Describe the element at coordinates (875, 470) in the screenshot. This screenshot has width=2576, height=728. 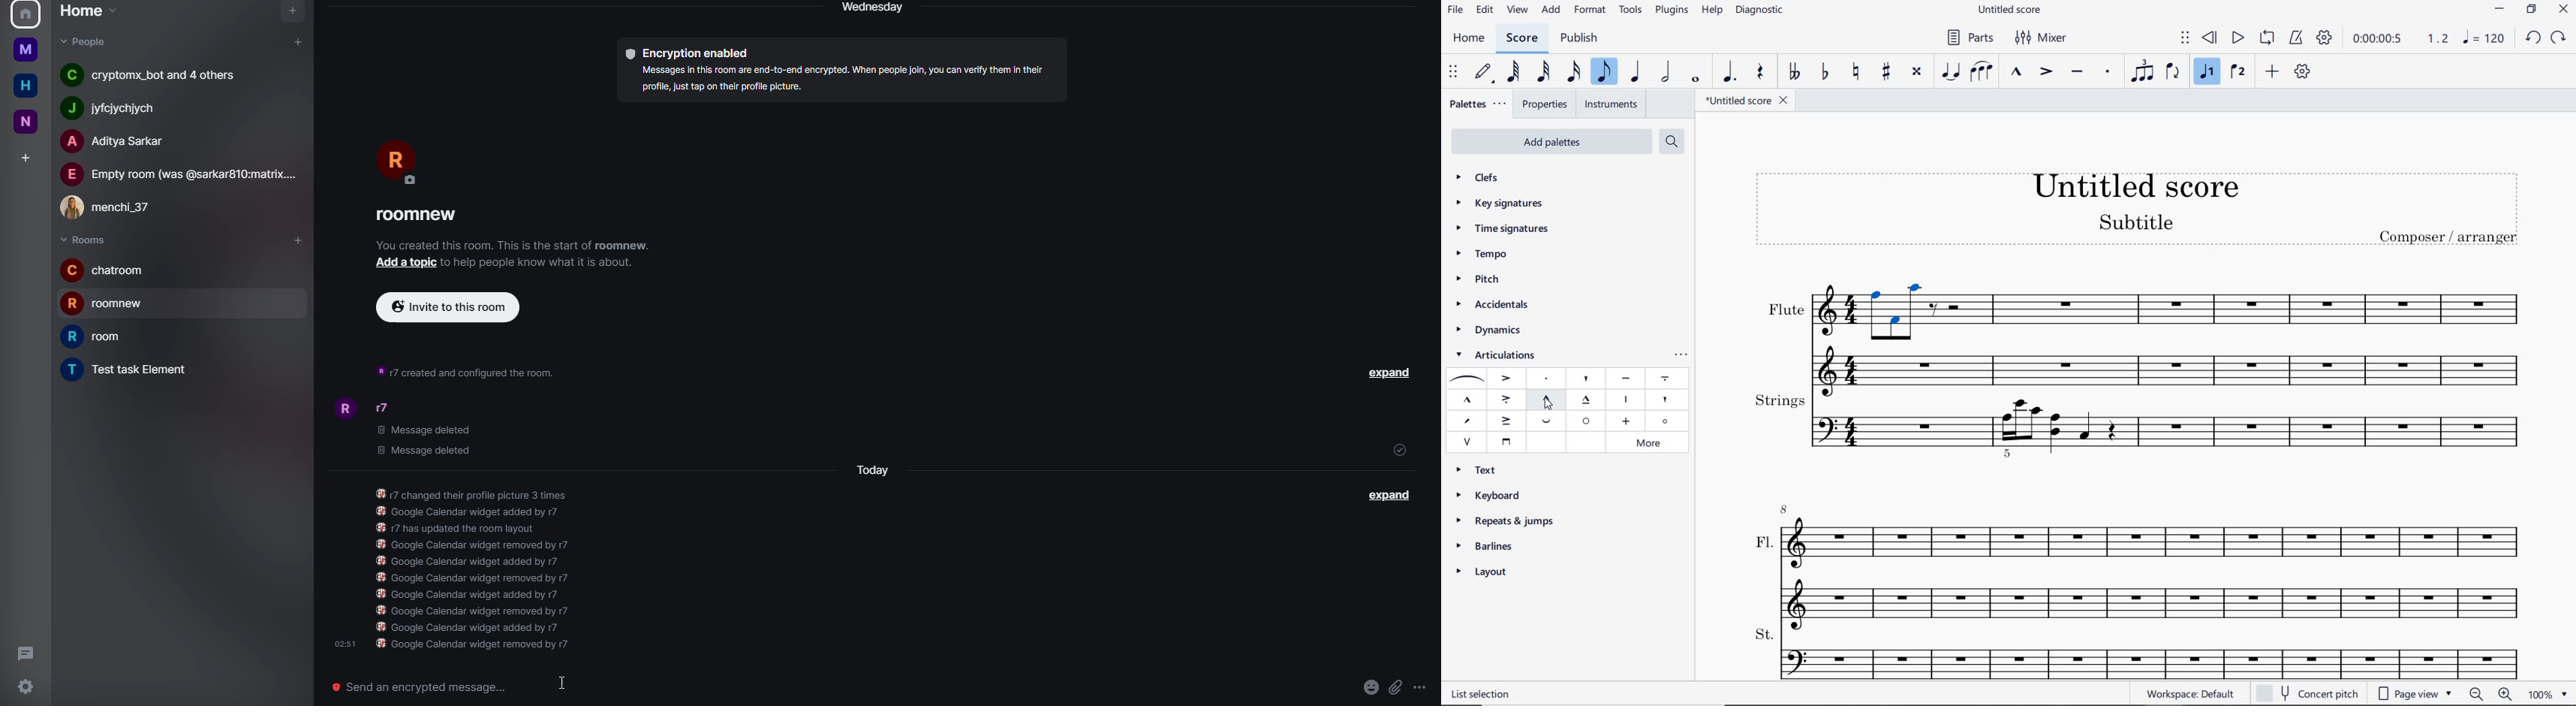
I see `day` at that location.